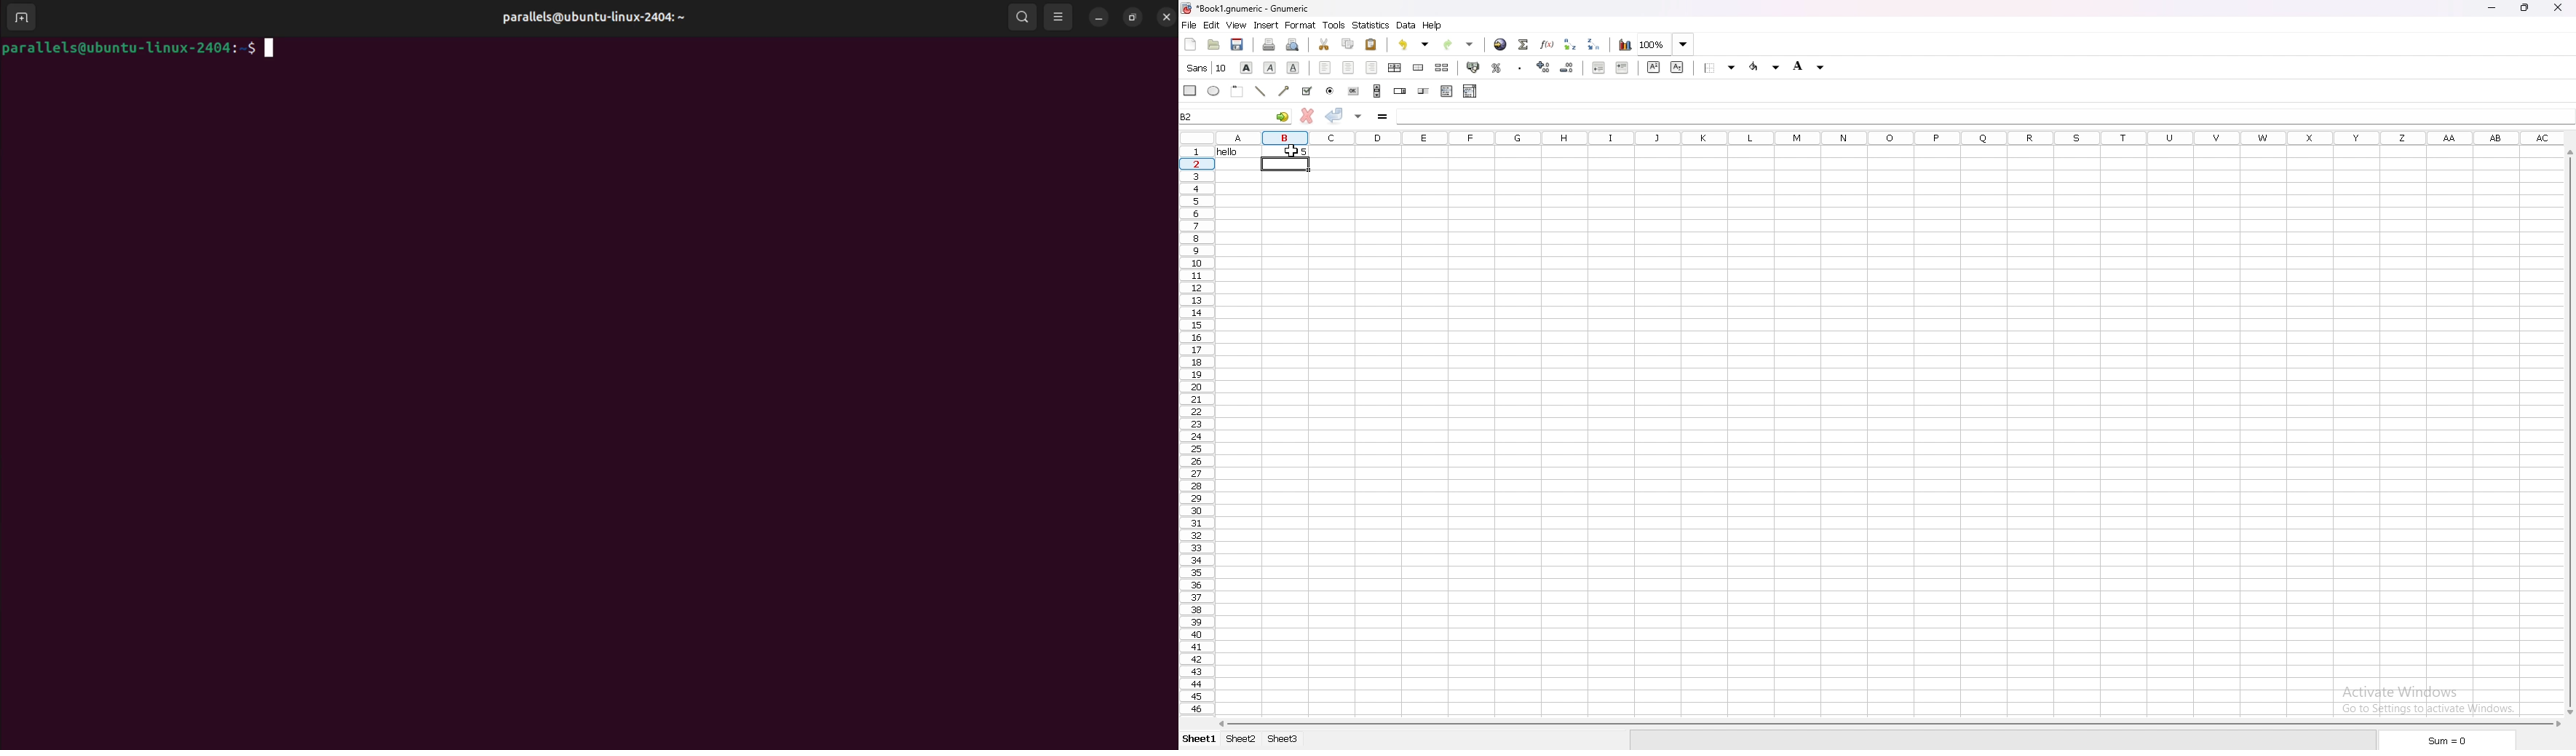  I want to click on sum, so click(1523, 44).